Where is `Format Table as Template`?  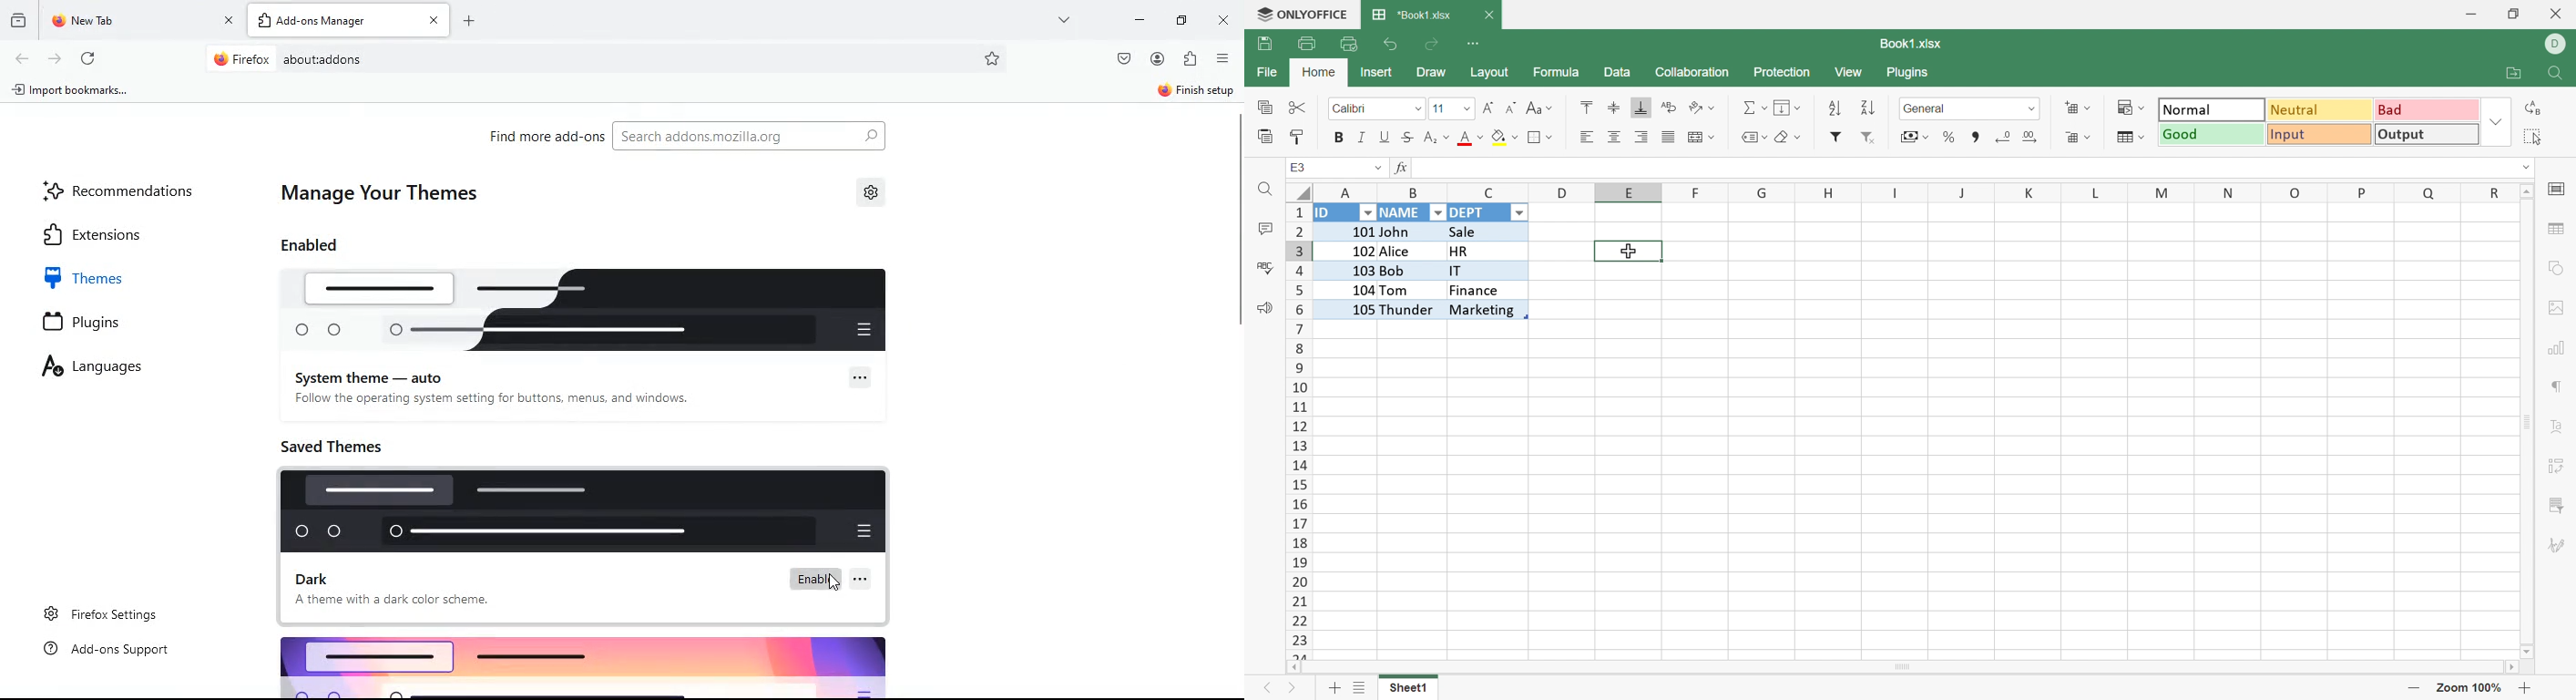
Format Table as Template is located at coordinates (2128, 137).